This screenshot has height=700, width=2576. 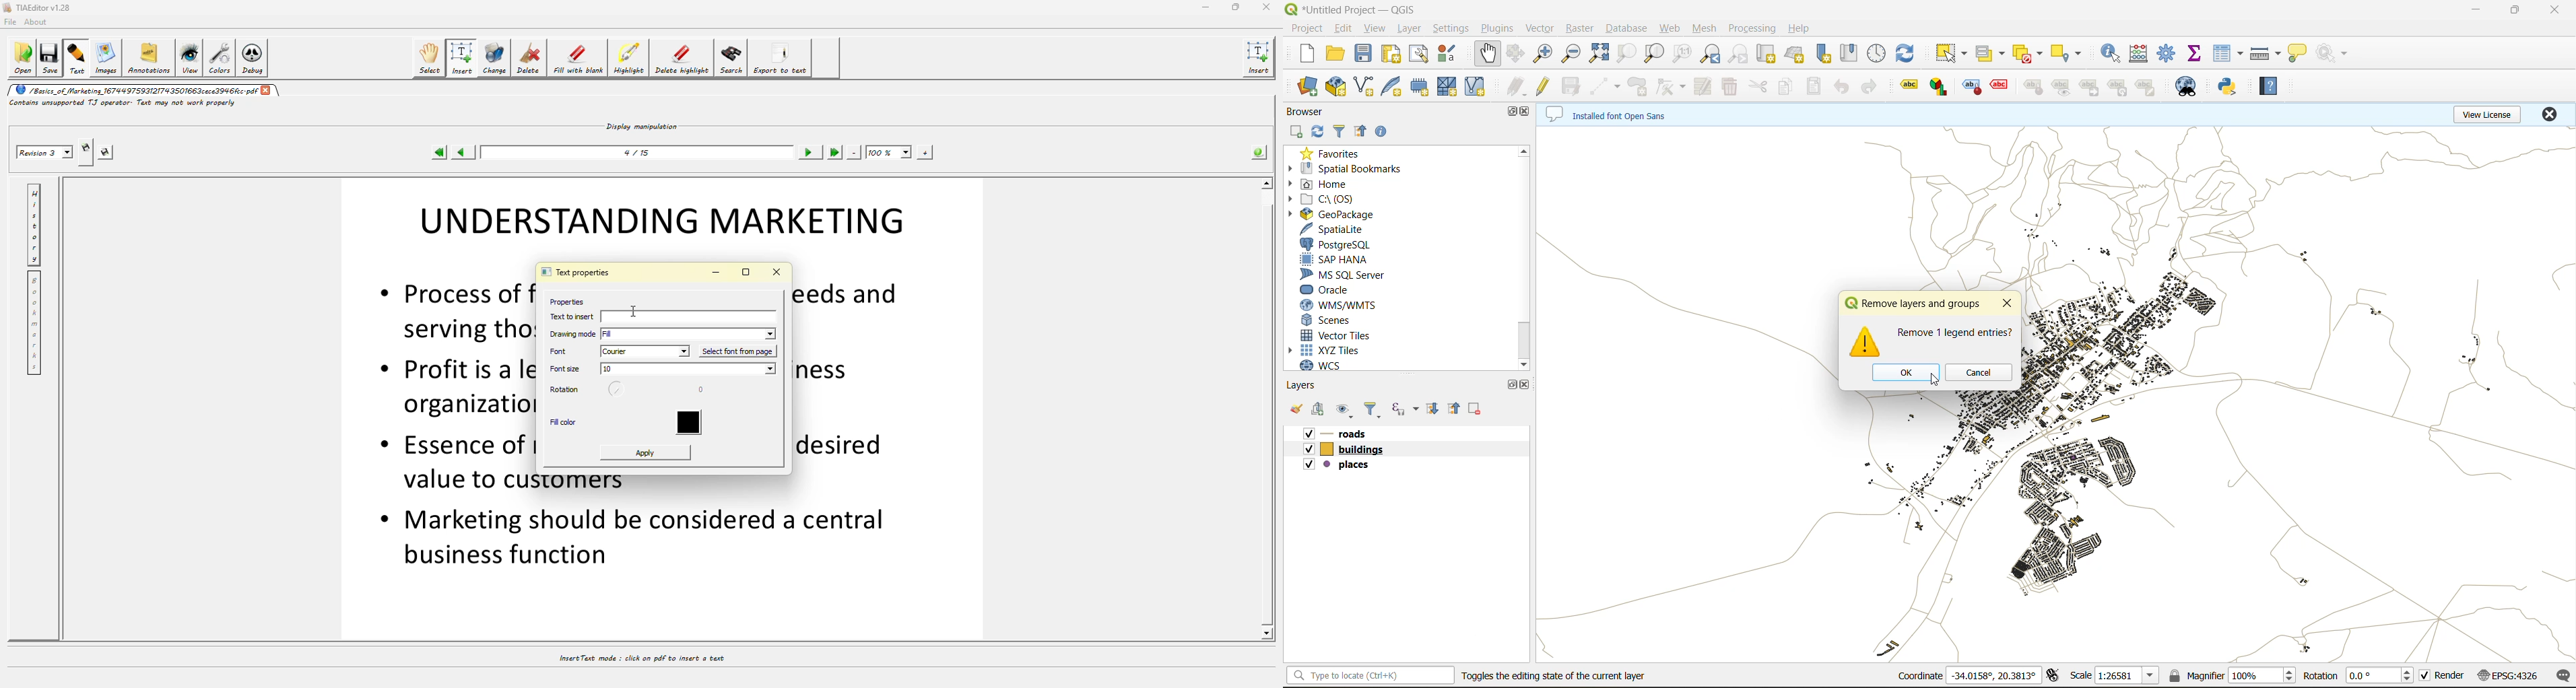 I want to click on pan map, so click(x=1487, y=54).